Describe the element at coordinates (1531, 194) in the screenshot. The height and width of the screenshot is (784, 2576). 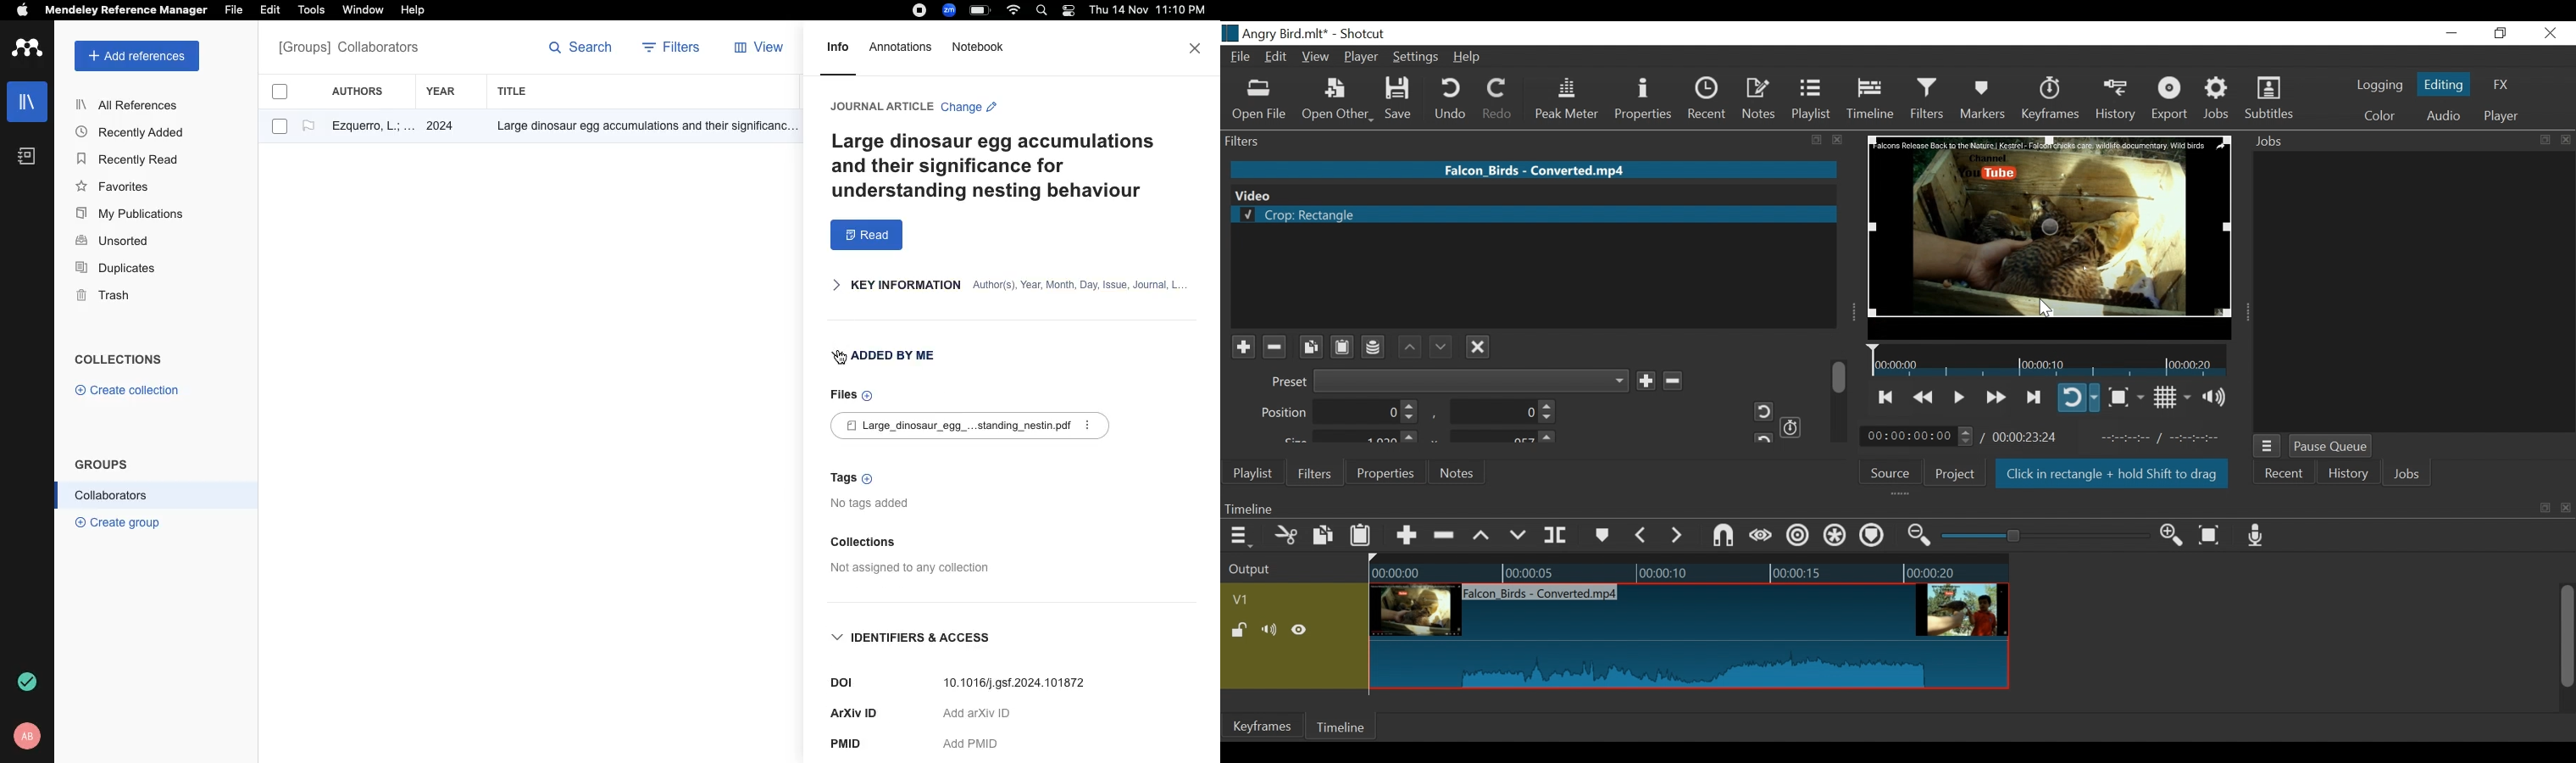
I see `Video` at that location.